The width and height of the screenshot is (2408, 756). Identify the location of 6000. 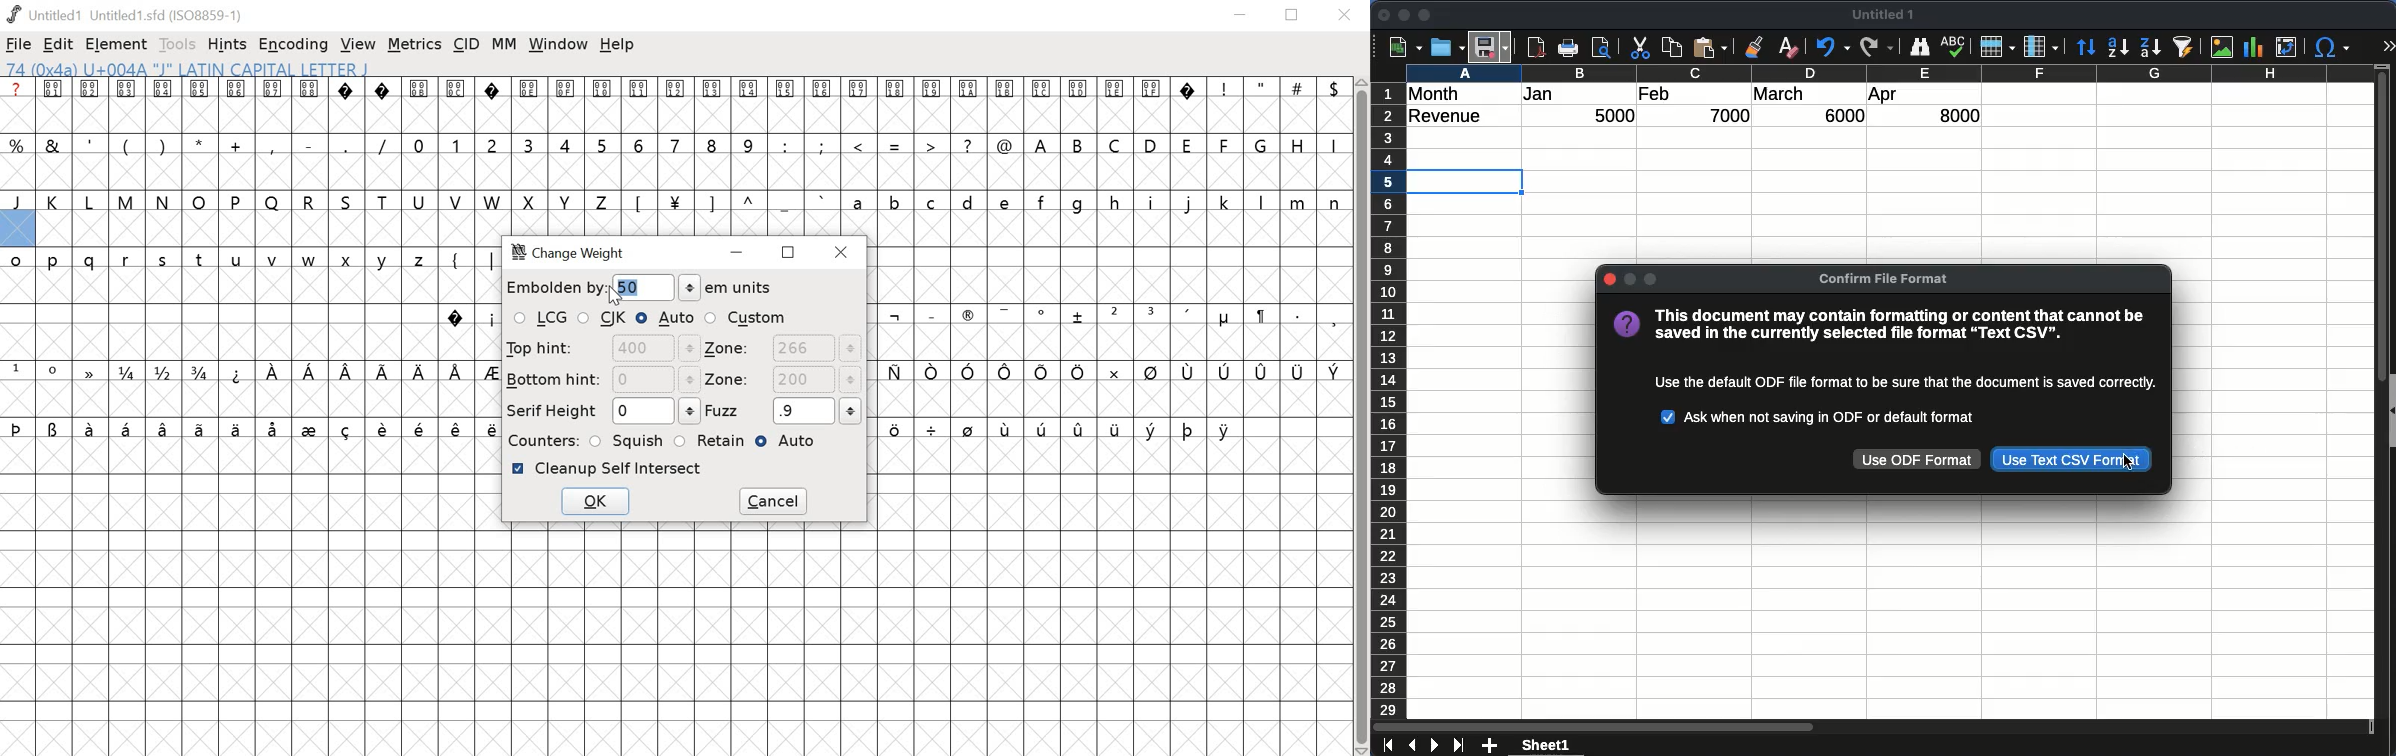
(1839, 116).